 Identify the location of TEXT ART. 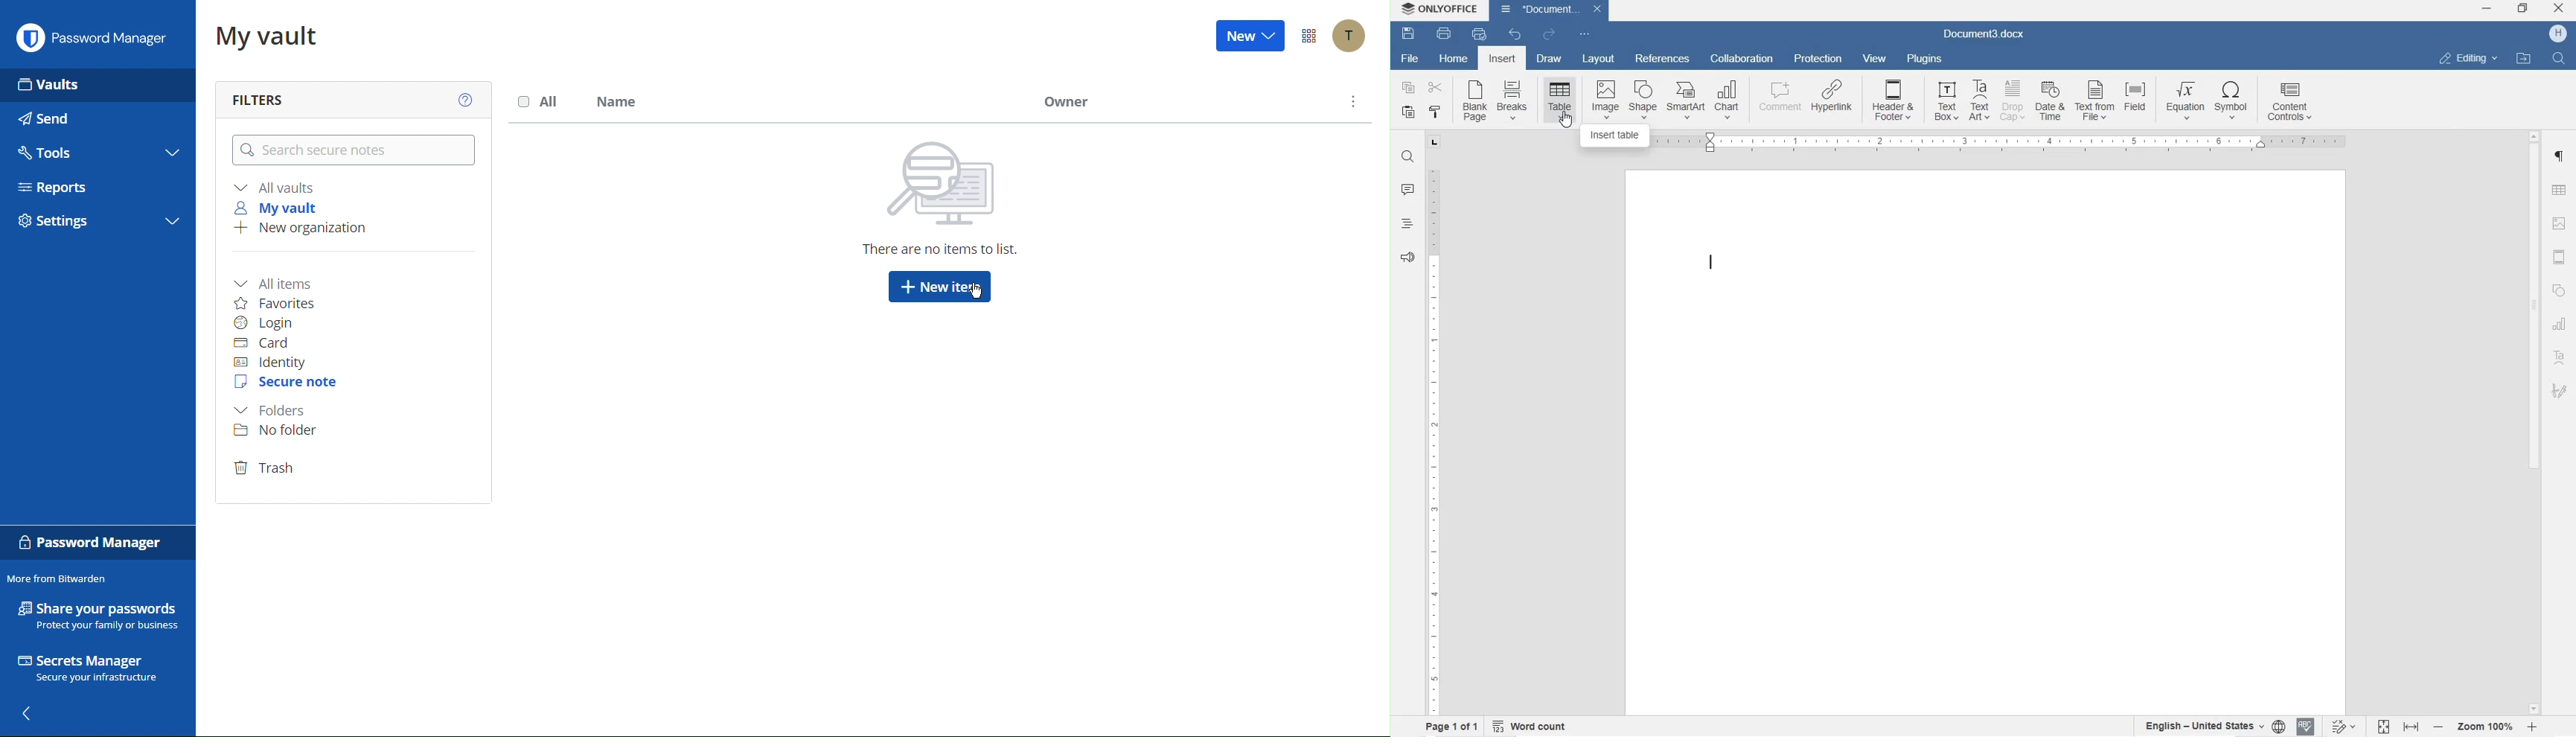
(2560, 359).